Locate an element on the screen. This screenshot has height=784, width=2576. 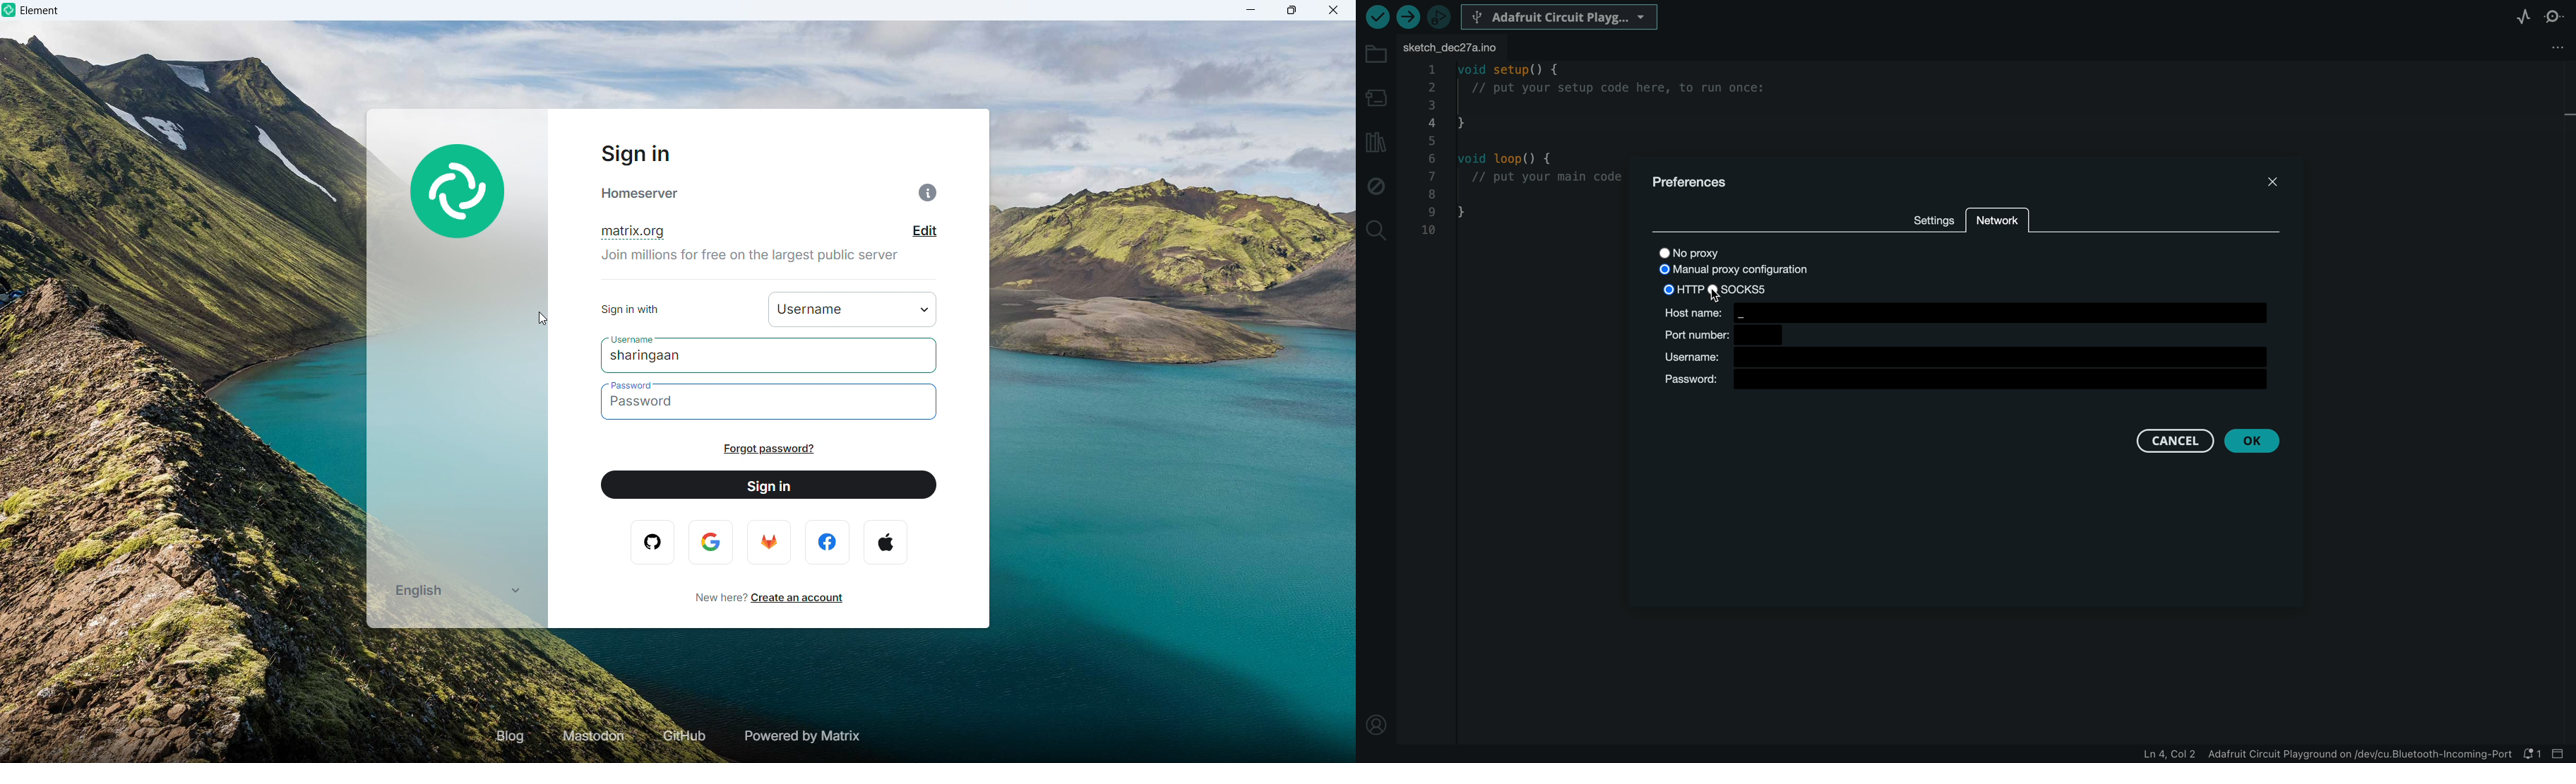
Create an account  is located at coordinates (795, 598).